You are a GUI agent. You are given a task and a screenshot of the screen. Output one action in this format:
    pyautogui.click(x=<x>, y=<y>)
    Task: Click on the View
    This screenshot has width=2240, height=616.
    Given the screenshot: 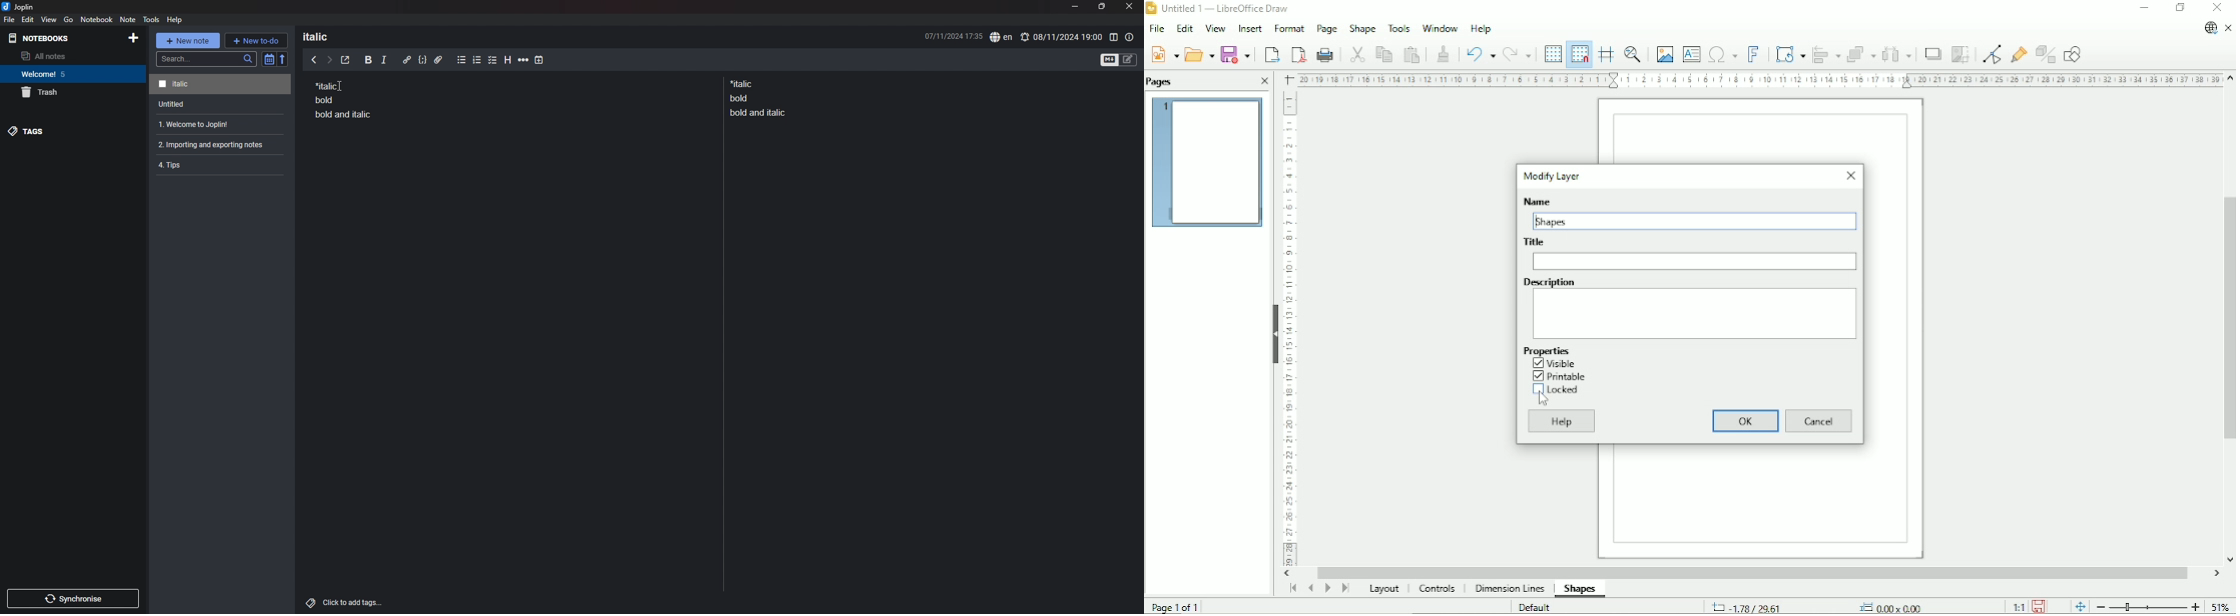 What is the action you would take?
    pyautogui.click(x=1215, y=28)
    